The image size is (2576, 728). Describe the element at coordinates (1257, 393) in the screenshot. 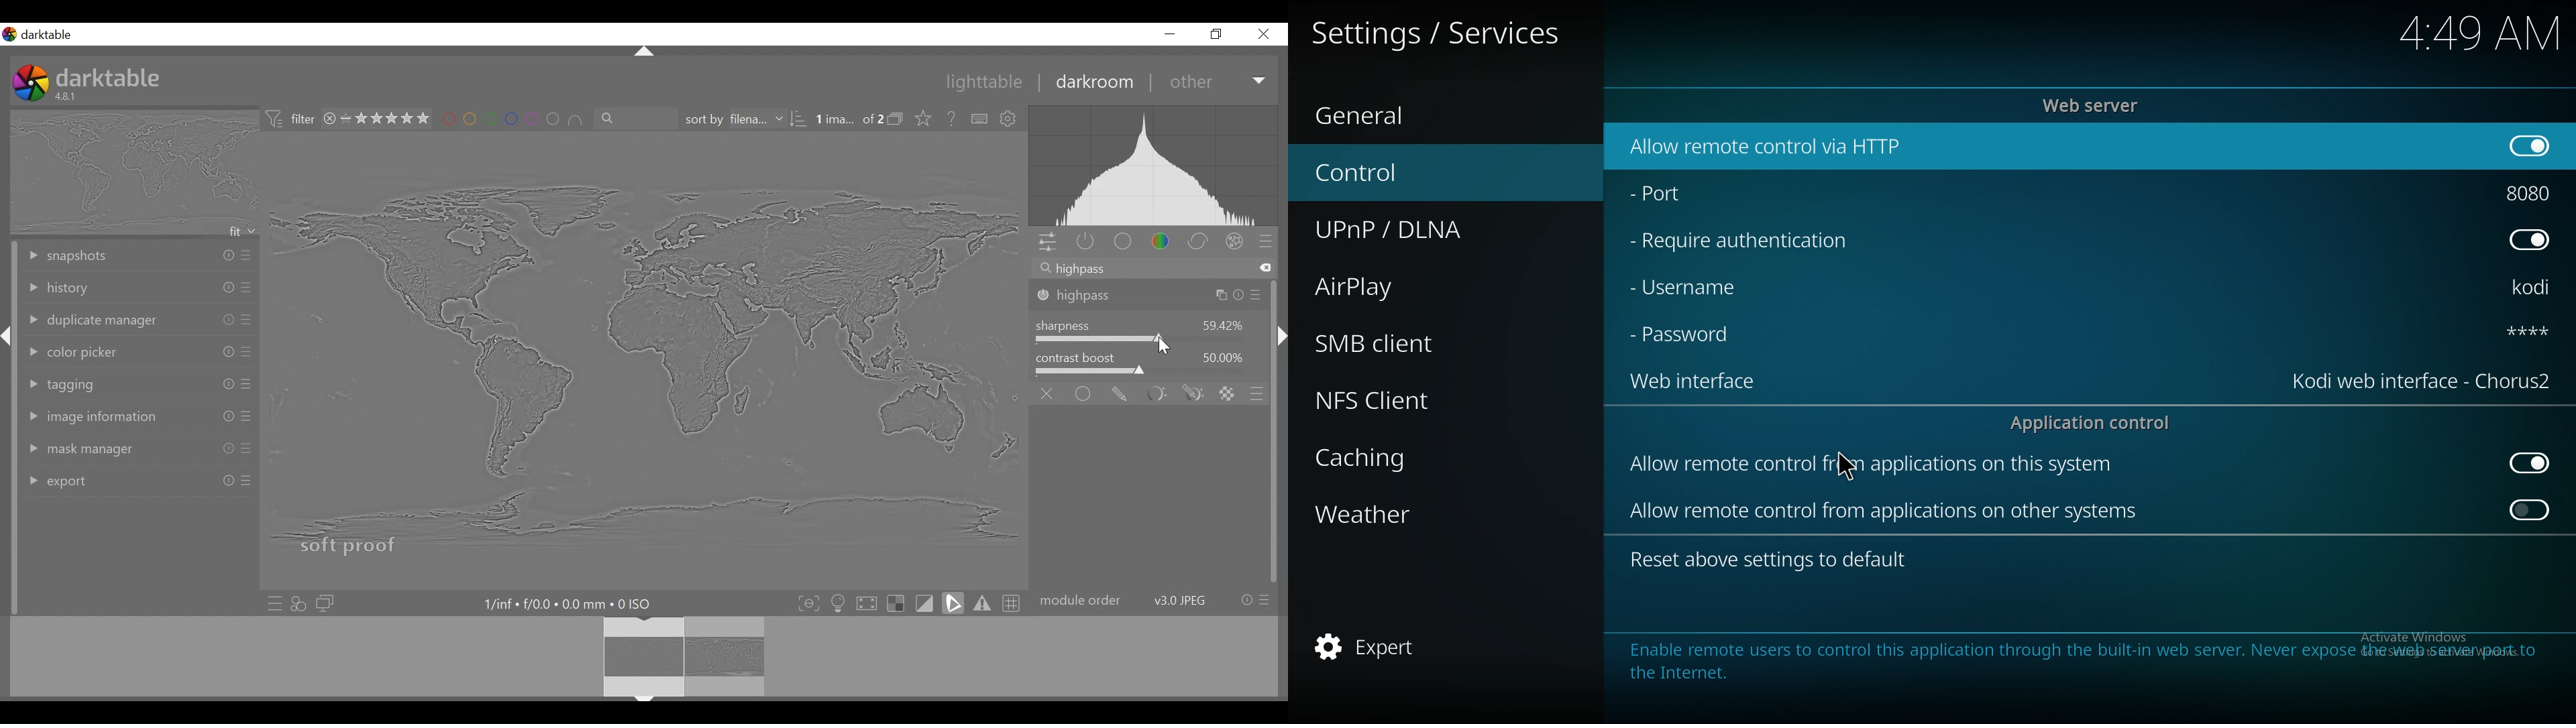

I see `preset` at that location.